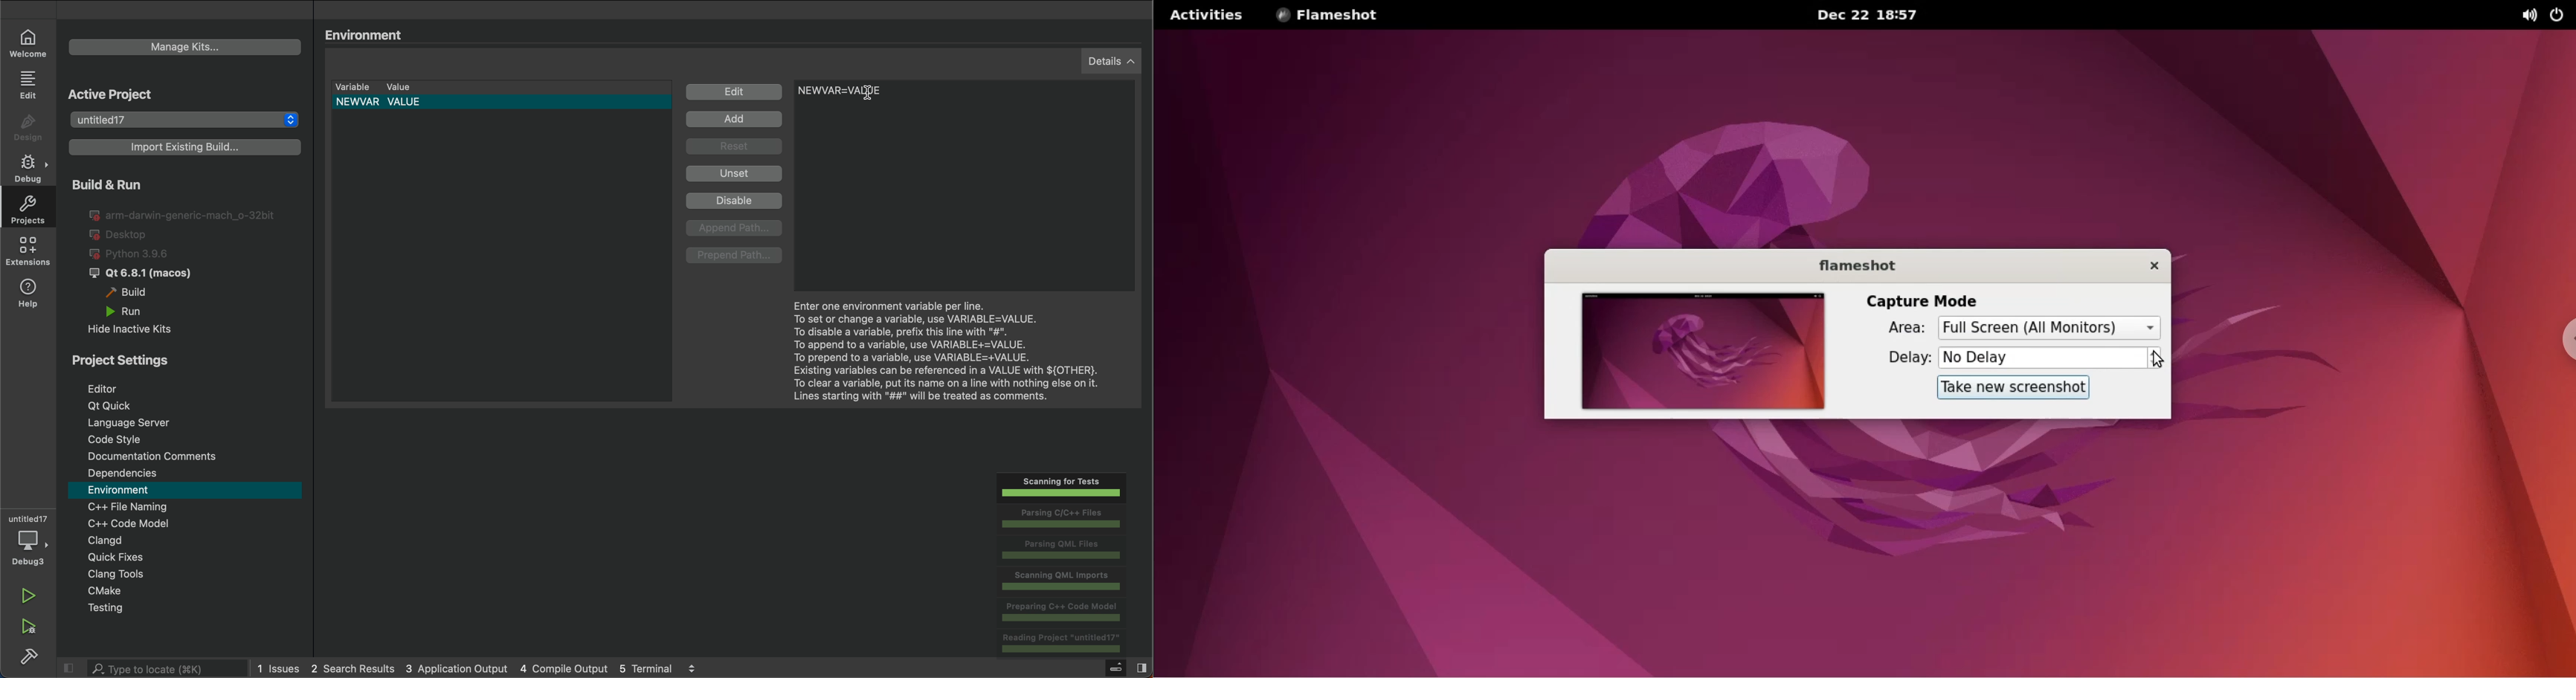 The width and height of the screenshot is (2576, 700). What do you see at coordinates (28, 657) in the screenshot?
I see `build` at bounding box center [28, 657].